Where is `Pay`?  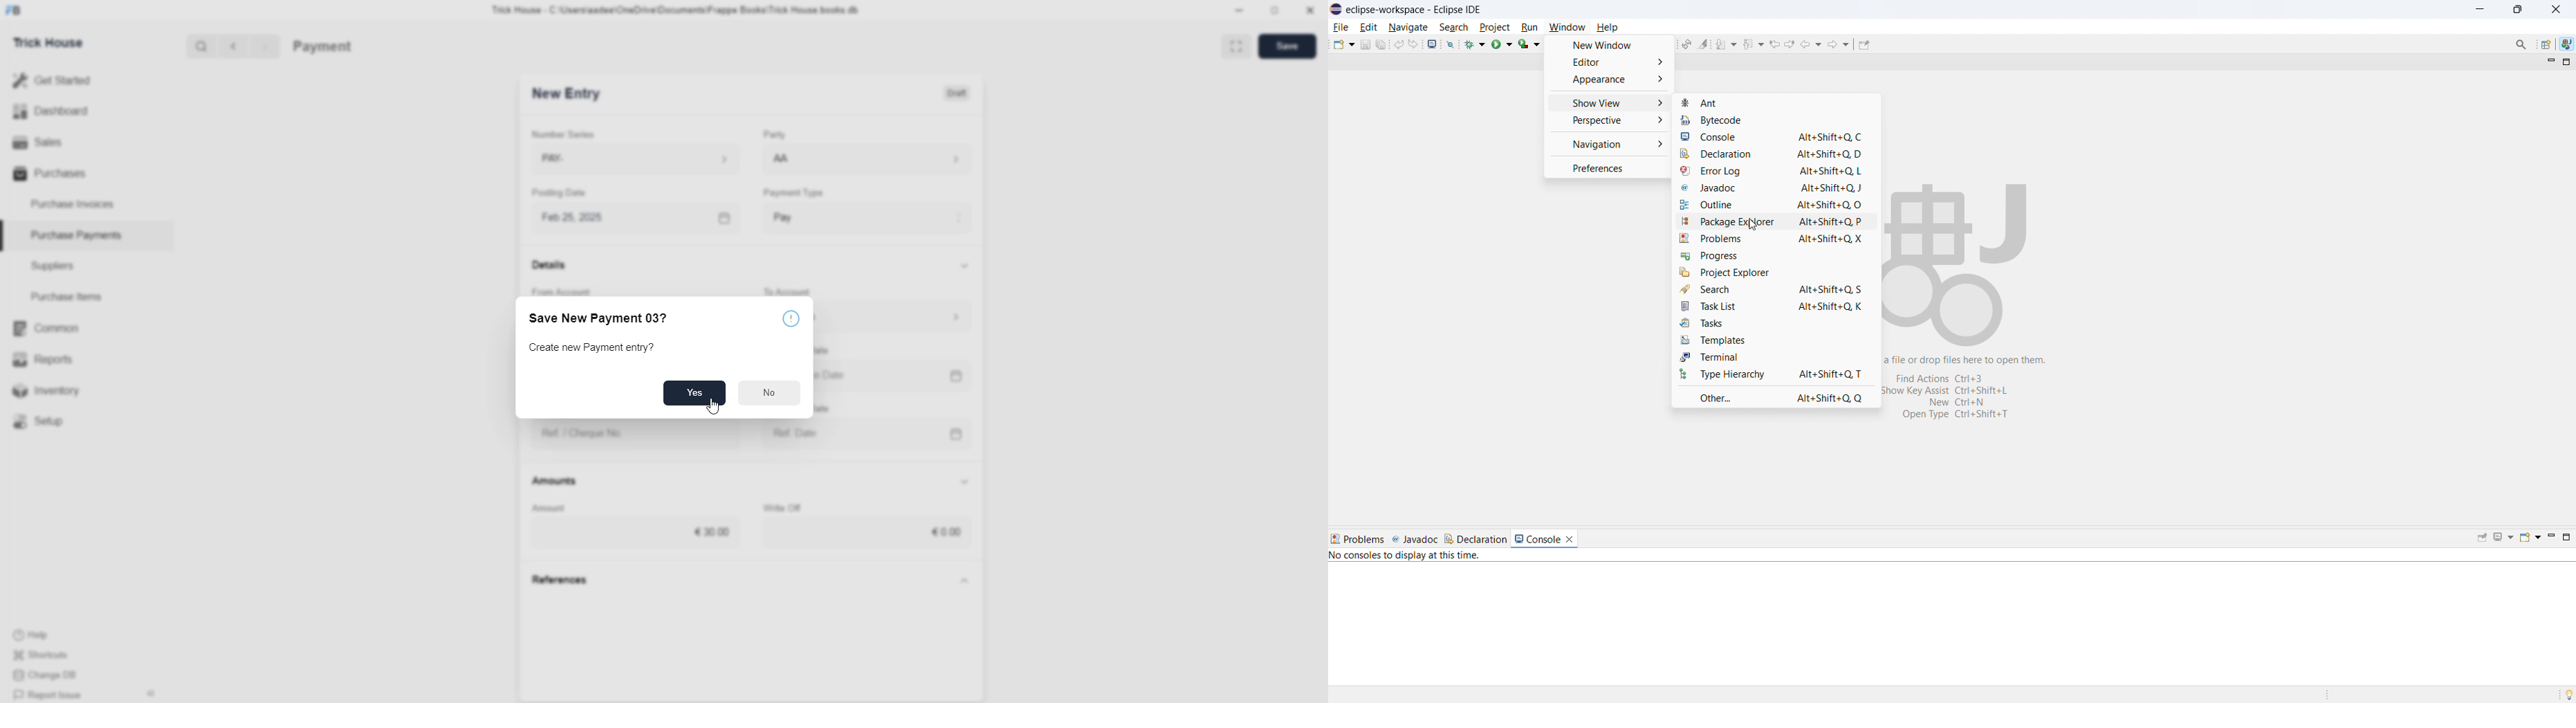
Pay is located at coordinates (809, 214).